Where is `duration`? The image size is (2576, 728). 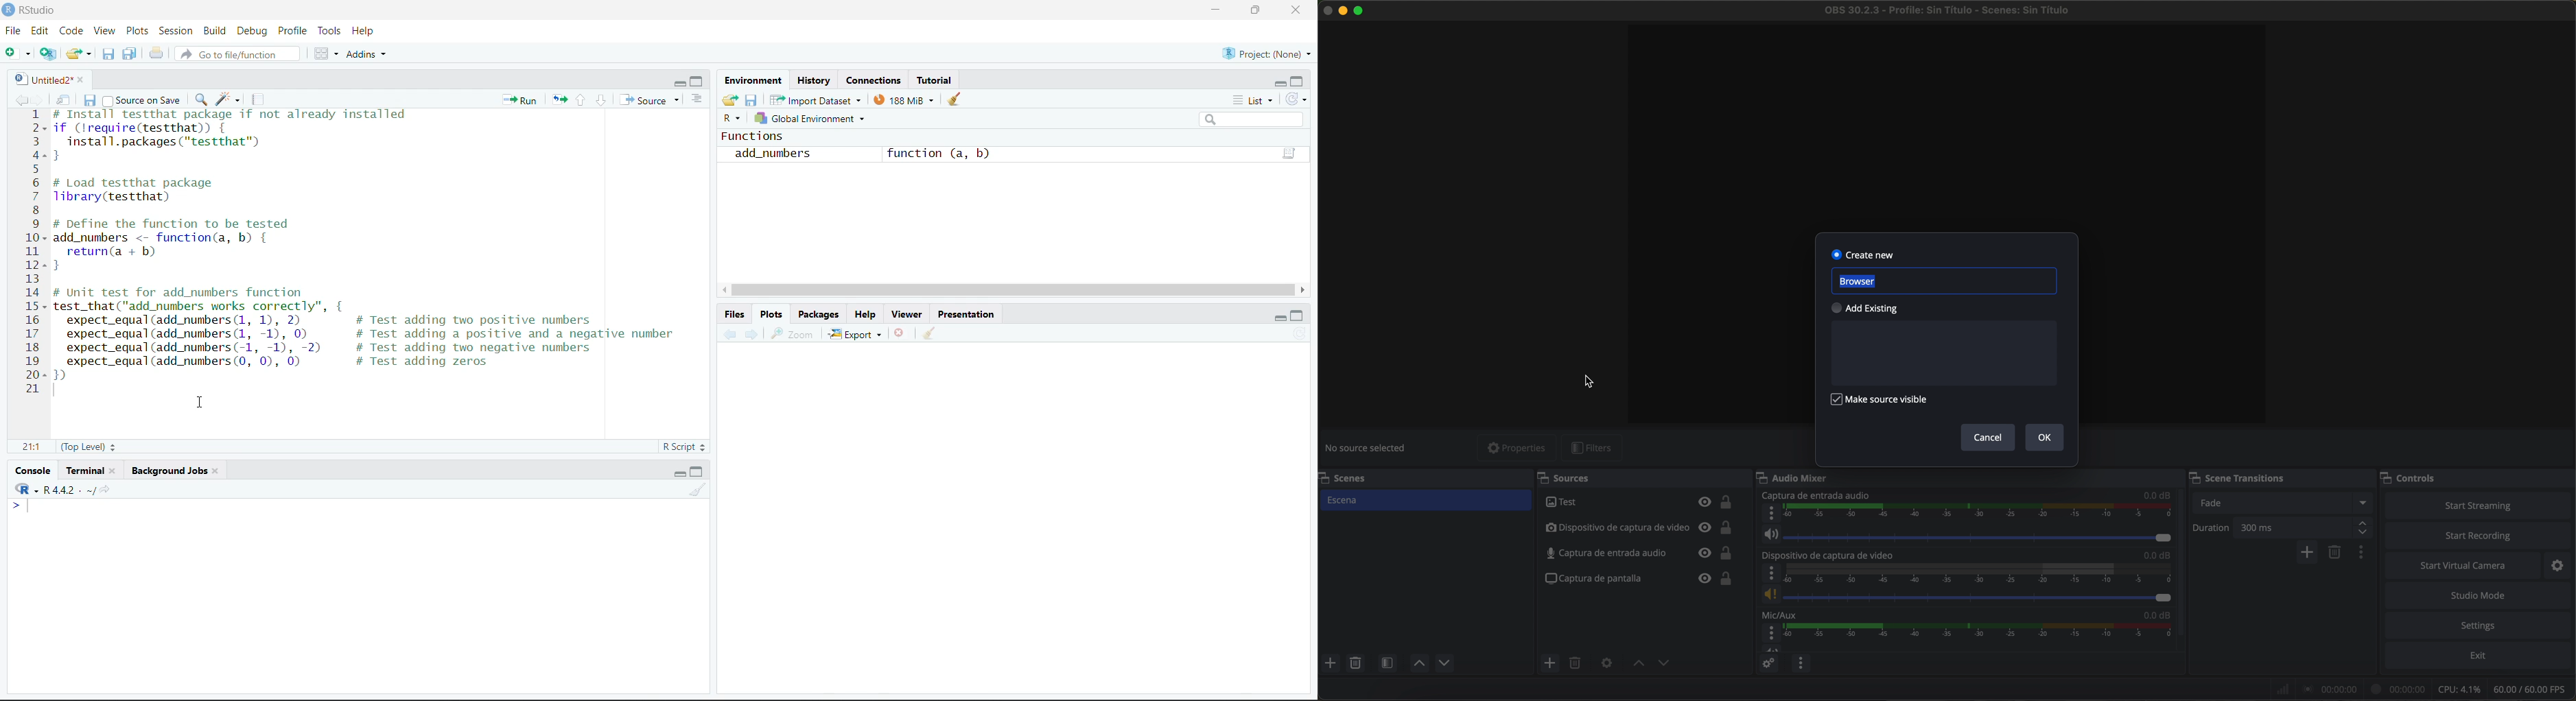 duration is located at coordinates (2213, 529).